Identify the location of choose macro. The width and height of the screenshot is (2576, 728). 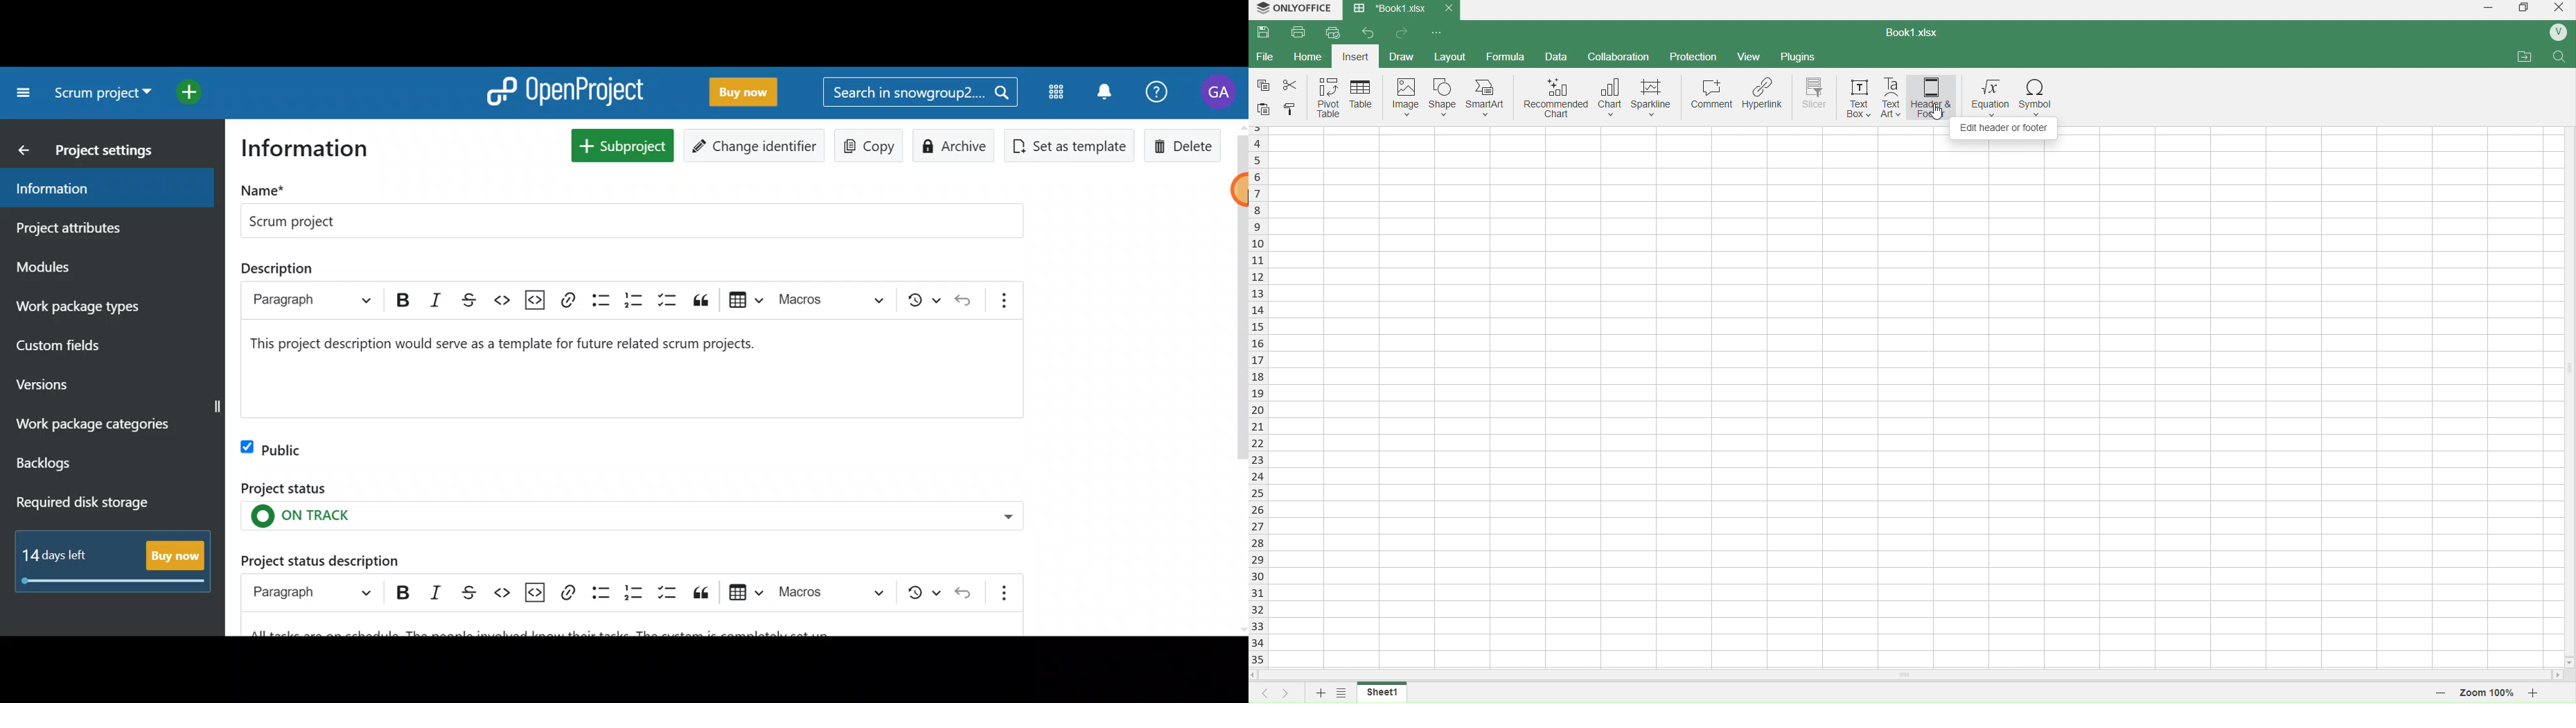
(833, 298).